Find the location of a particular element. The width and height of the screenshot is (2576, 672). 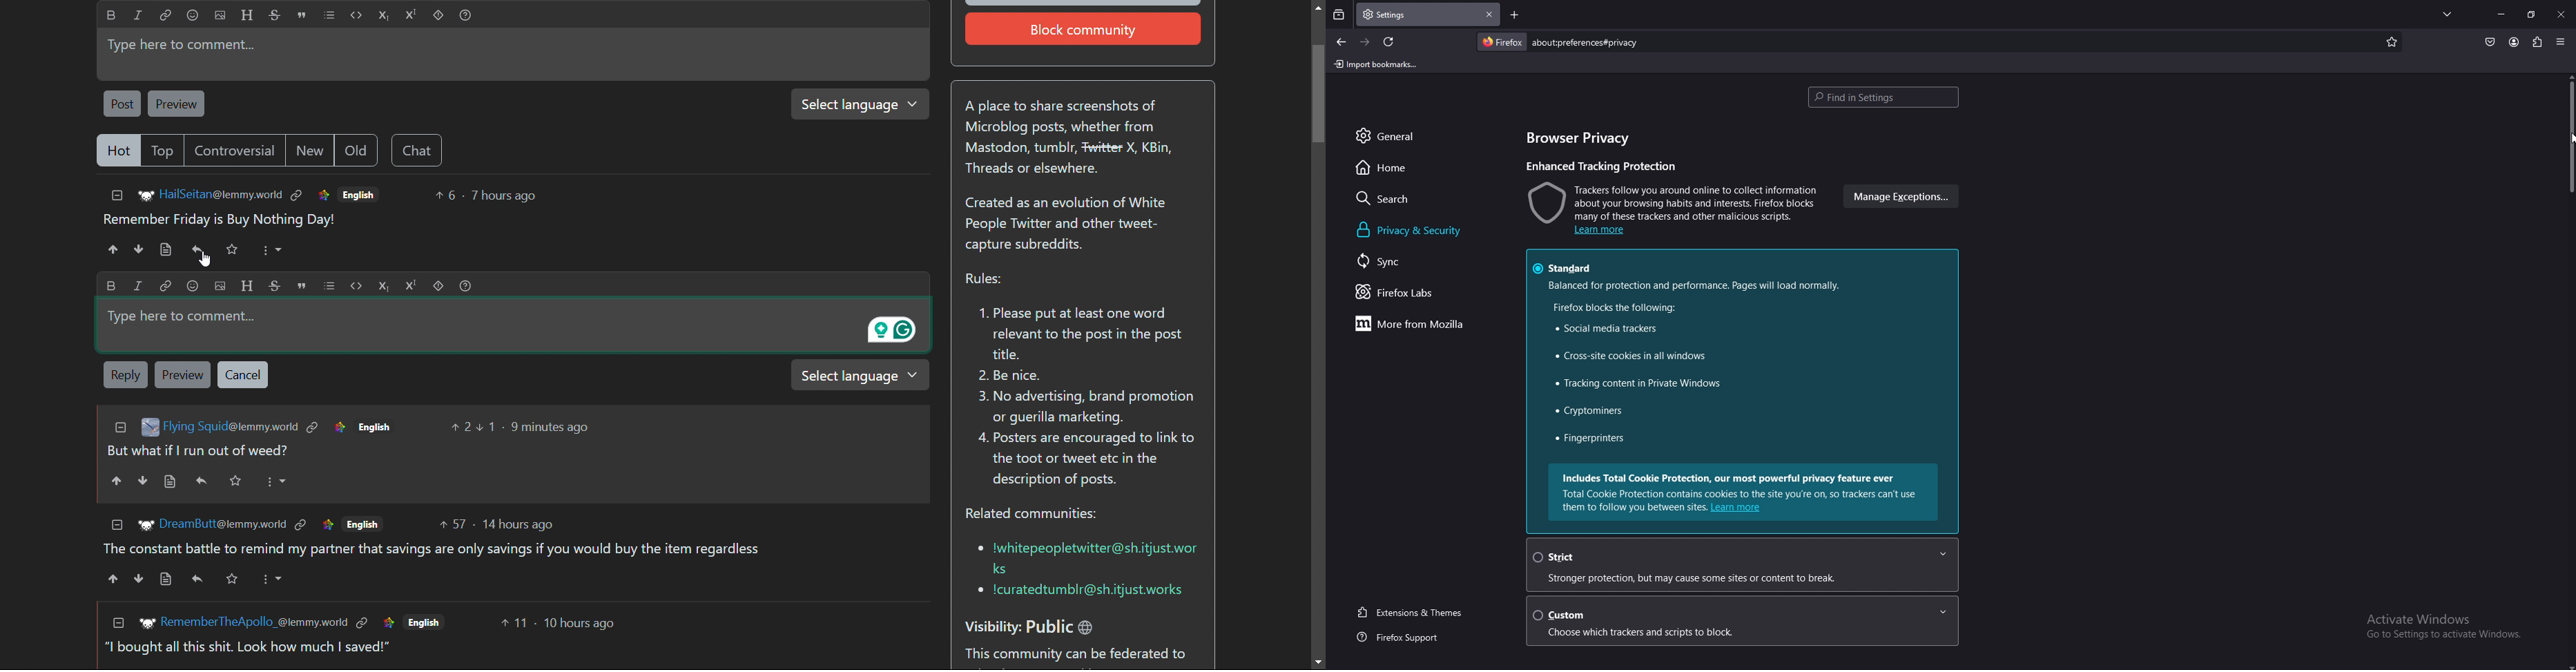

cursor is located at coordinates (2569, 137).